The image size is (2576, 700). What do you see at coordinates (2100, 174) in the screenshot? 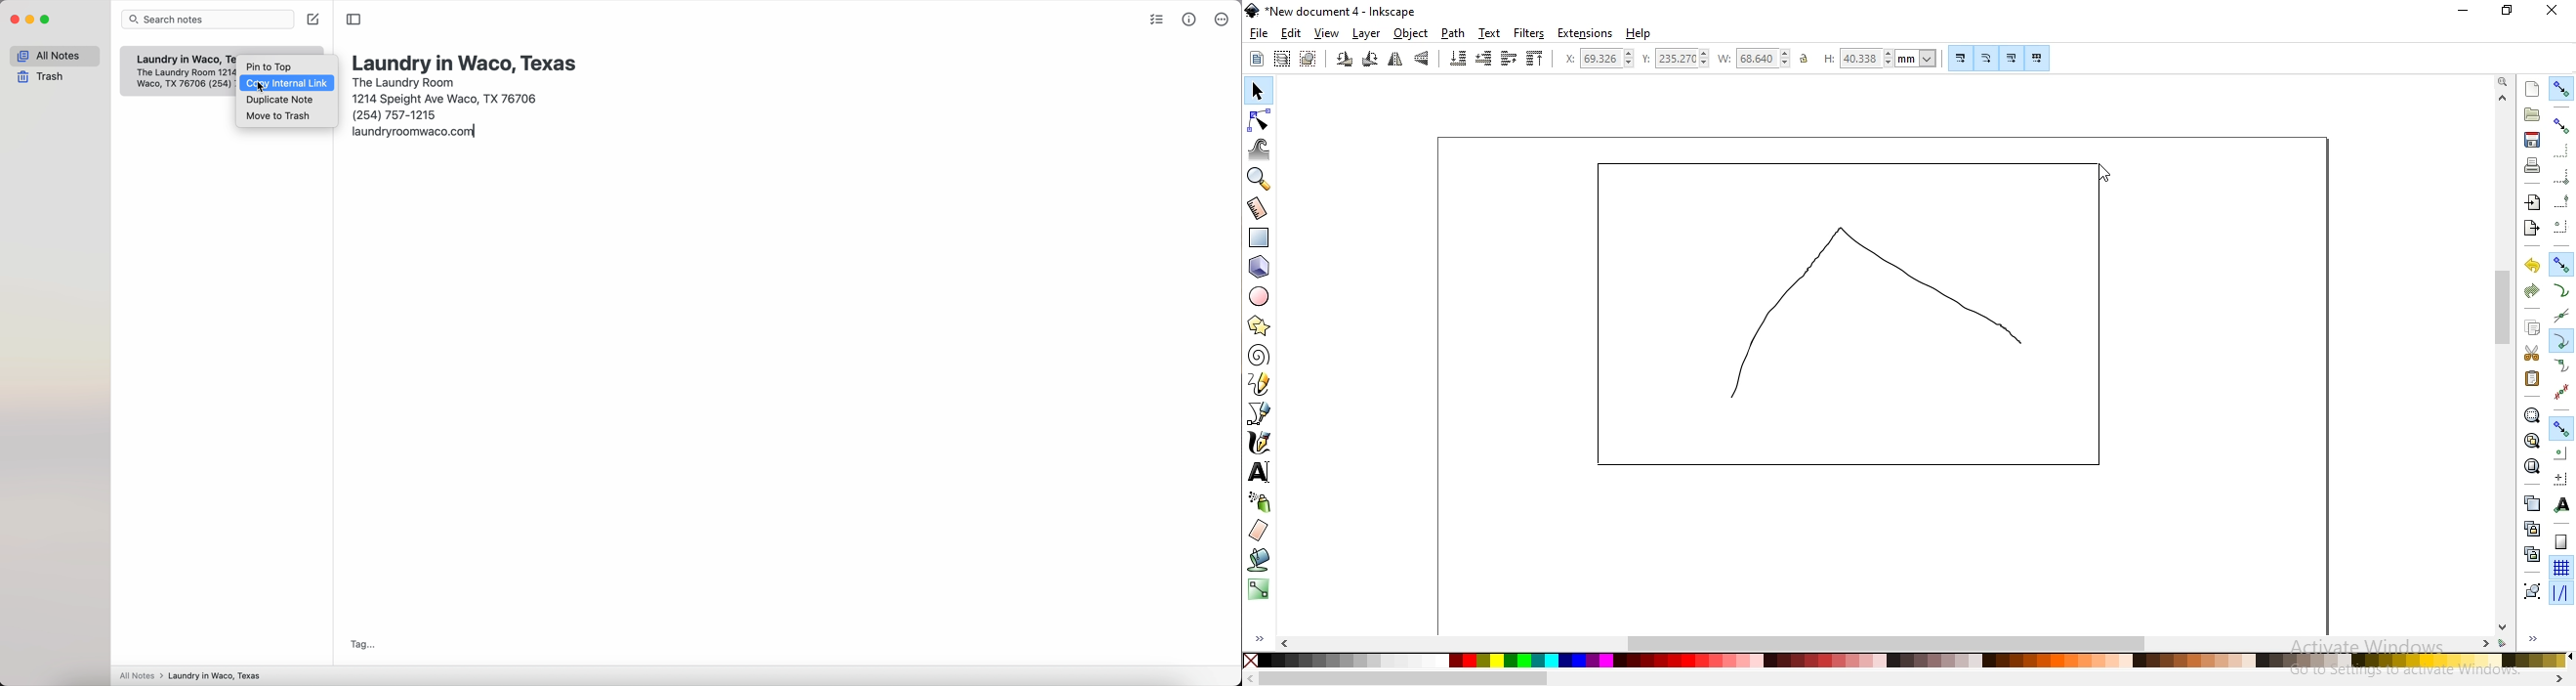
I see `cursor` at bounding box center [2100, 174].